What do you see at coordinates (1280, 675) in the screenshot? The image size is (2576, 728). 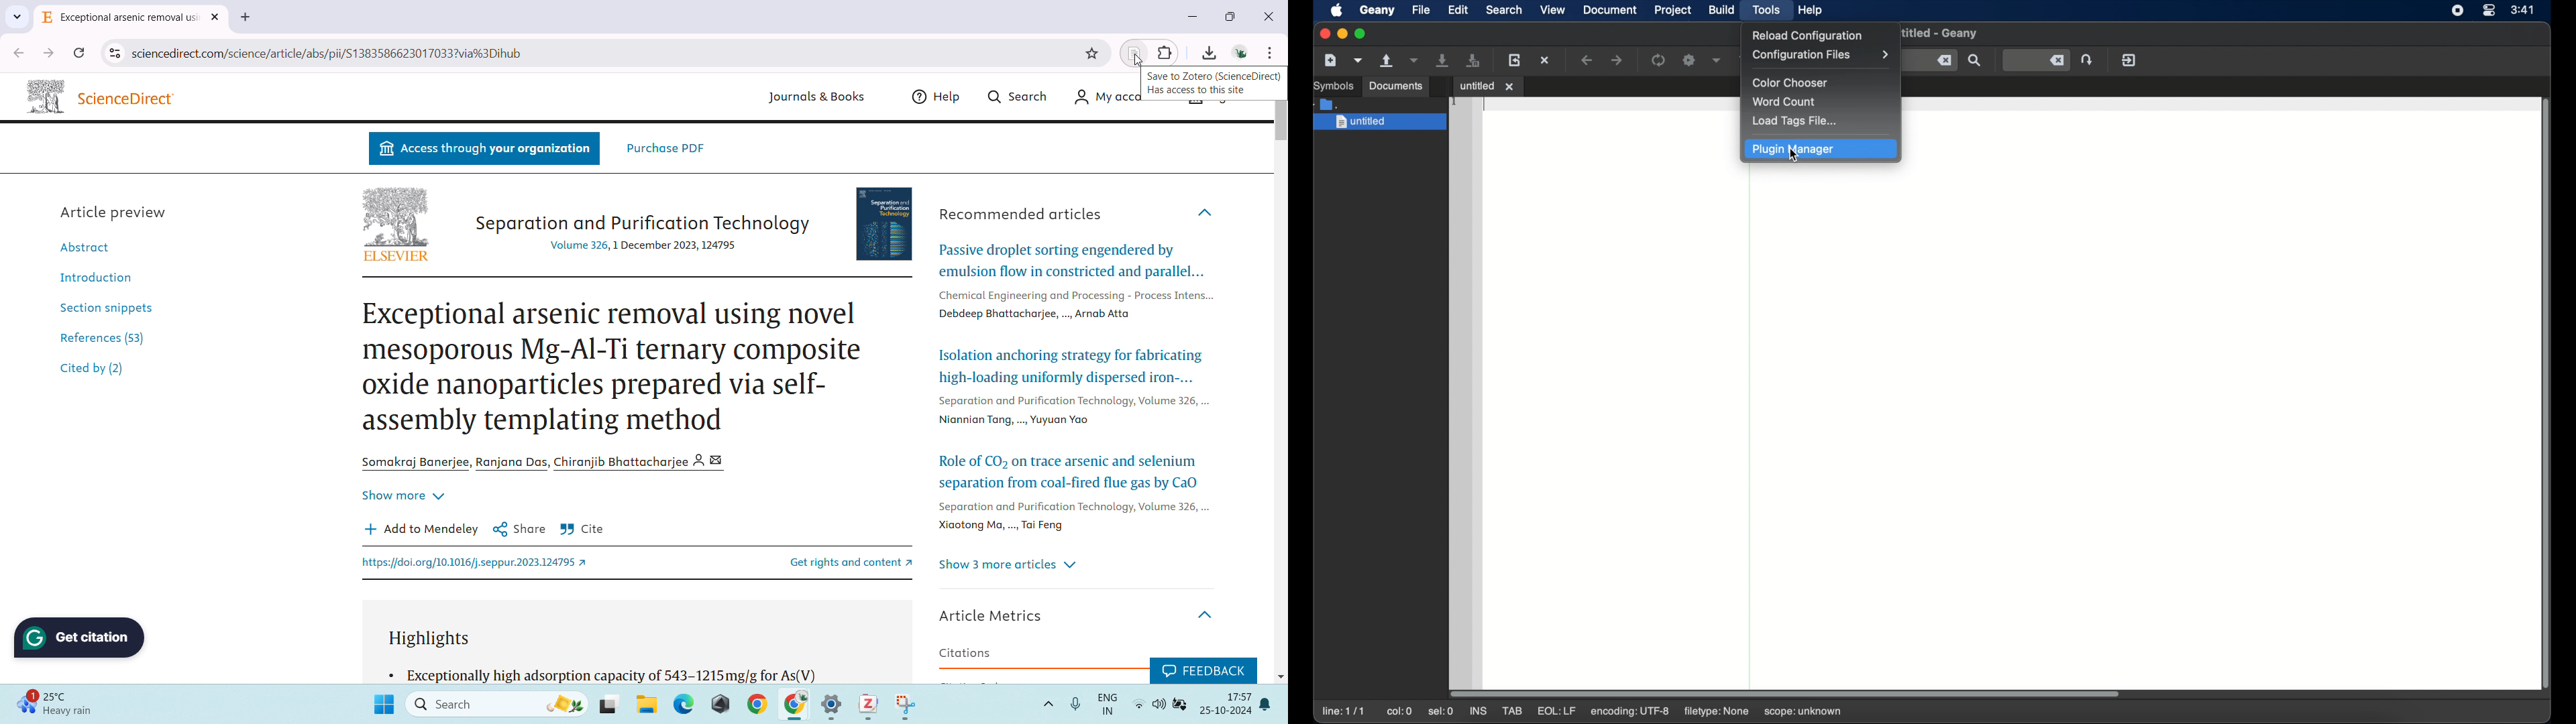 I see `scroll down` at bounding box center [1280, 675].